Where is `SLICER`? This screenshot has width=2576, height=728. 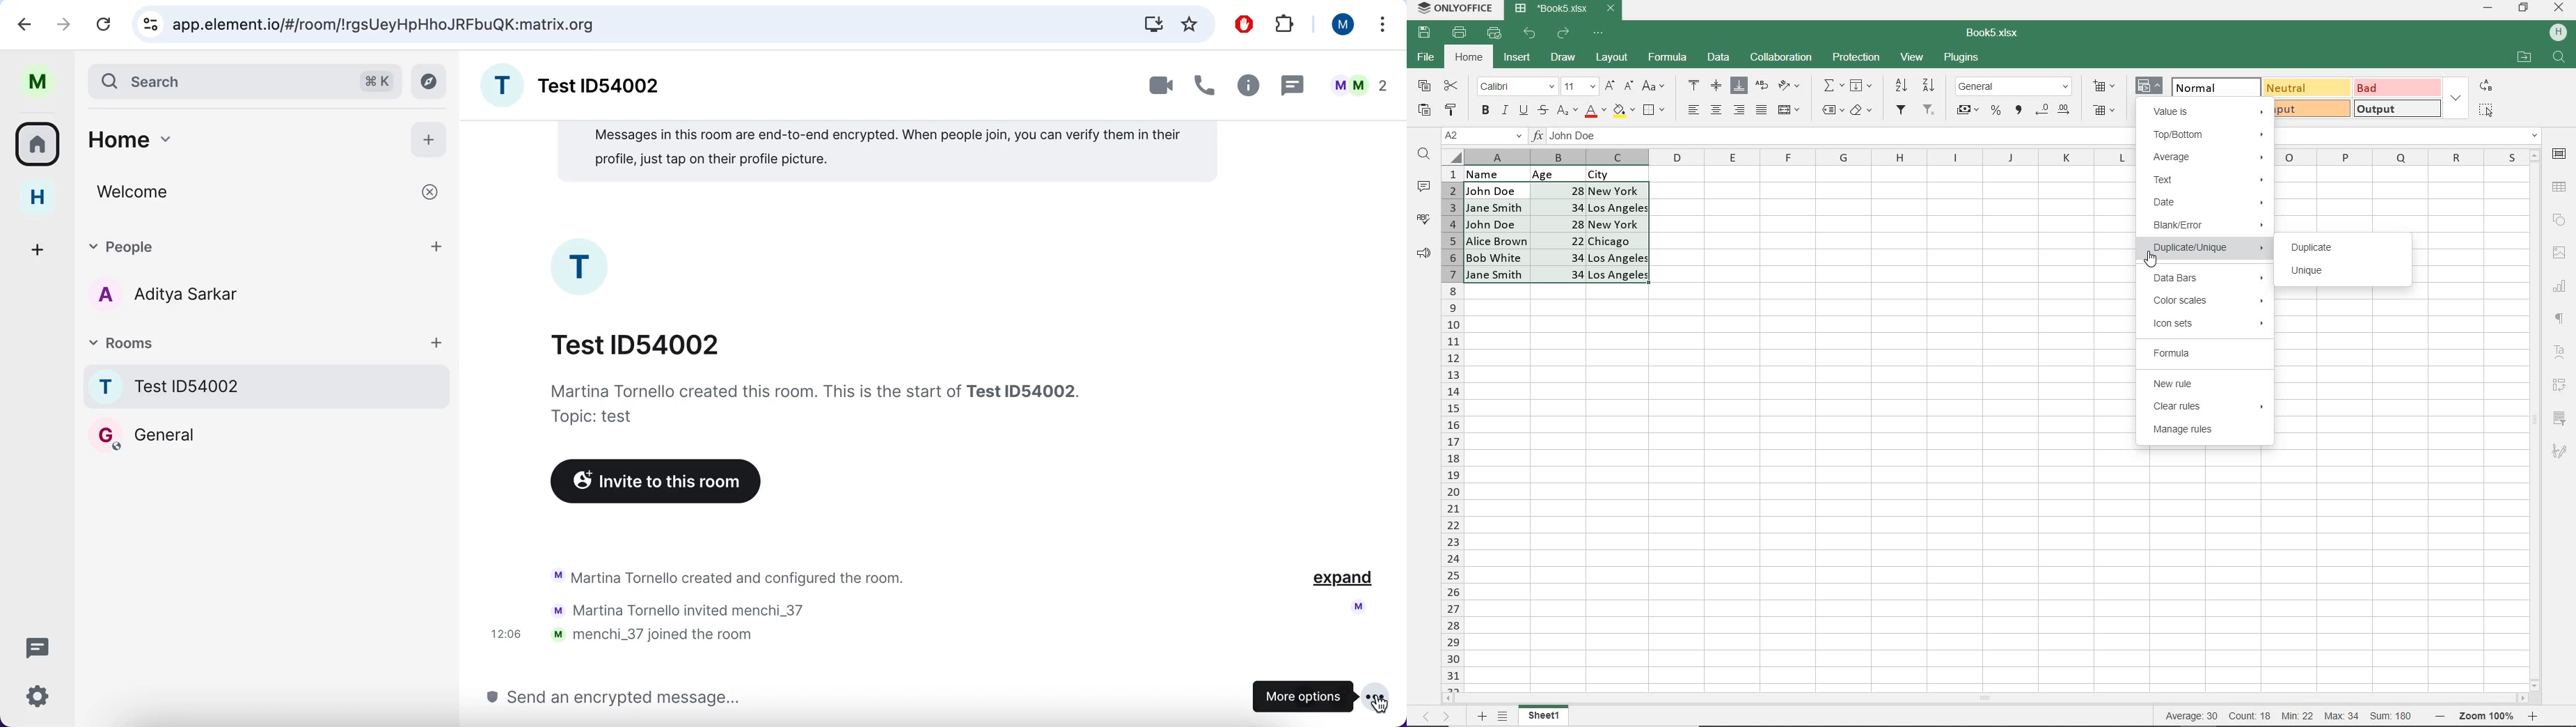
SLICER is located at coordinates (2561, 419).